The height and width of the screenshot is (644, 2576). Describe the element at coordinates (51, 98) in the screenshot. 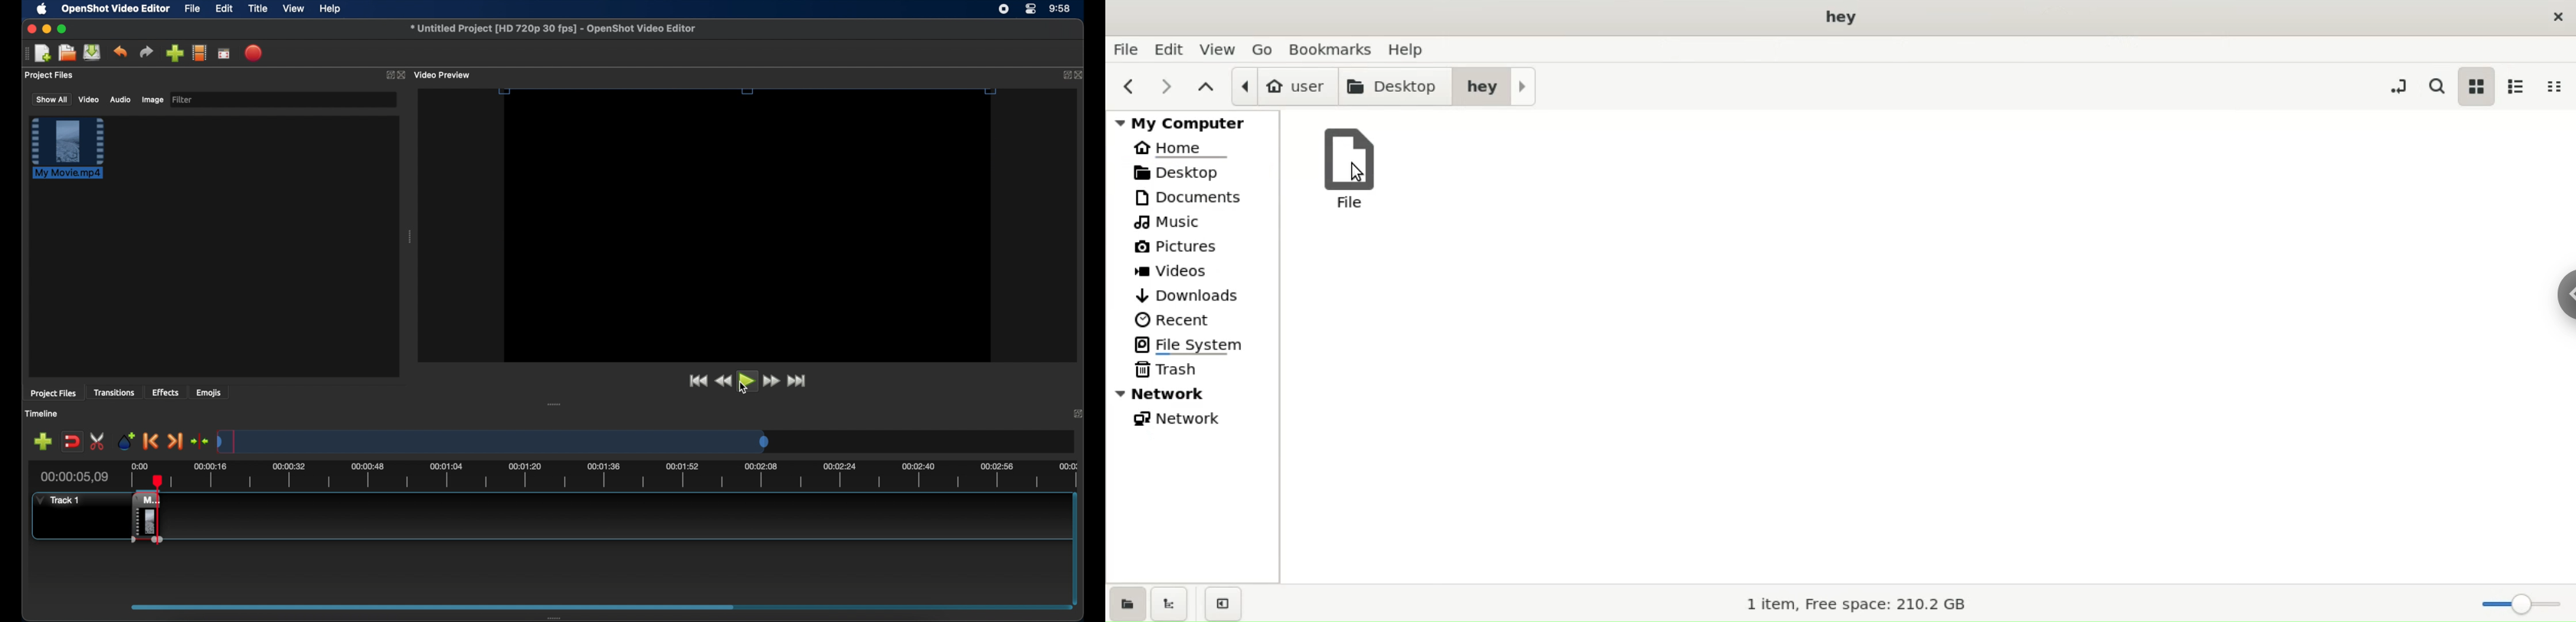

I see `show all` at that location.